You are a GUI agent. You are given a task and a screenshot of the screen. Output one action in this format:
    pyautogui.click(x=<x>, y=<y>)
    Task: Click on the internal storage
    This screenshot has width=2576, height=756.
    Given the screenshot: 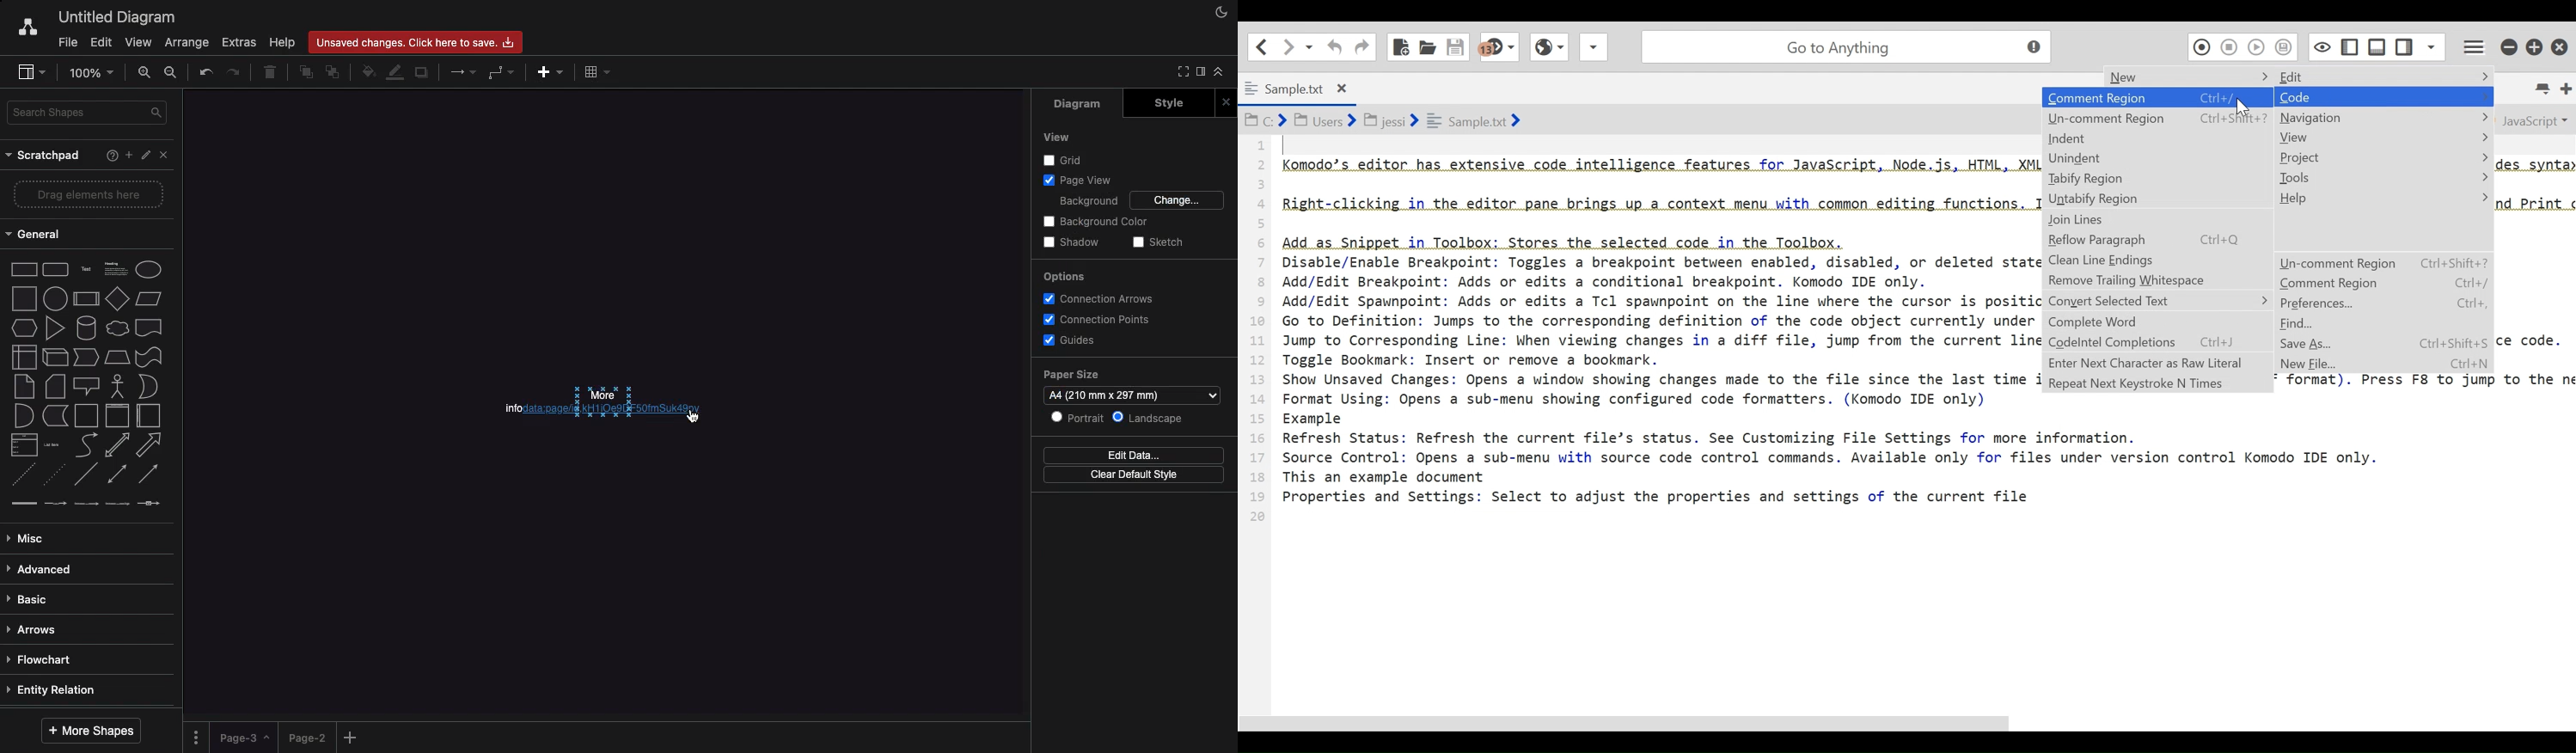 What is the action you would take?
    pyautogui.click(x=25, y=357)
    